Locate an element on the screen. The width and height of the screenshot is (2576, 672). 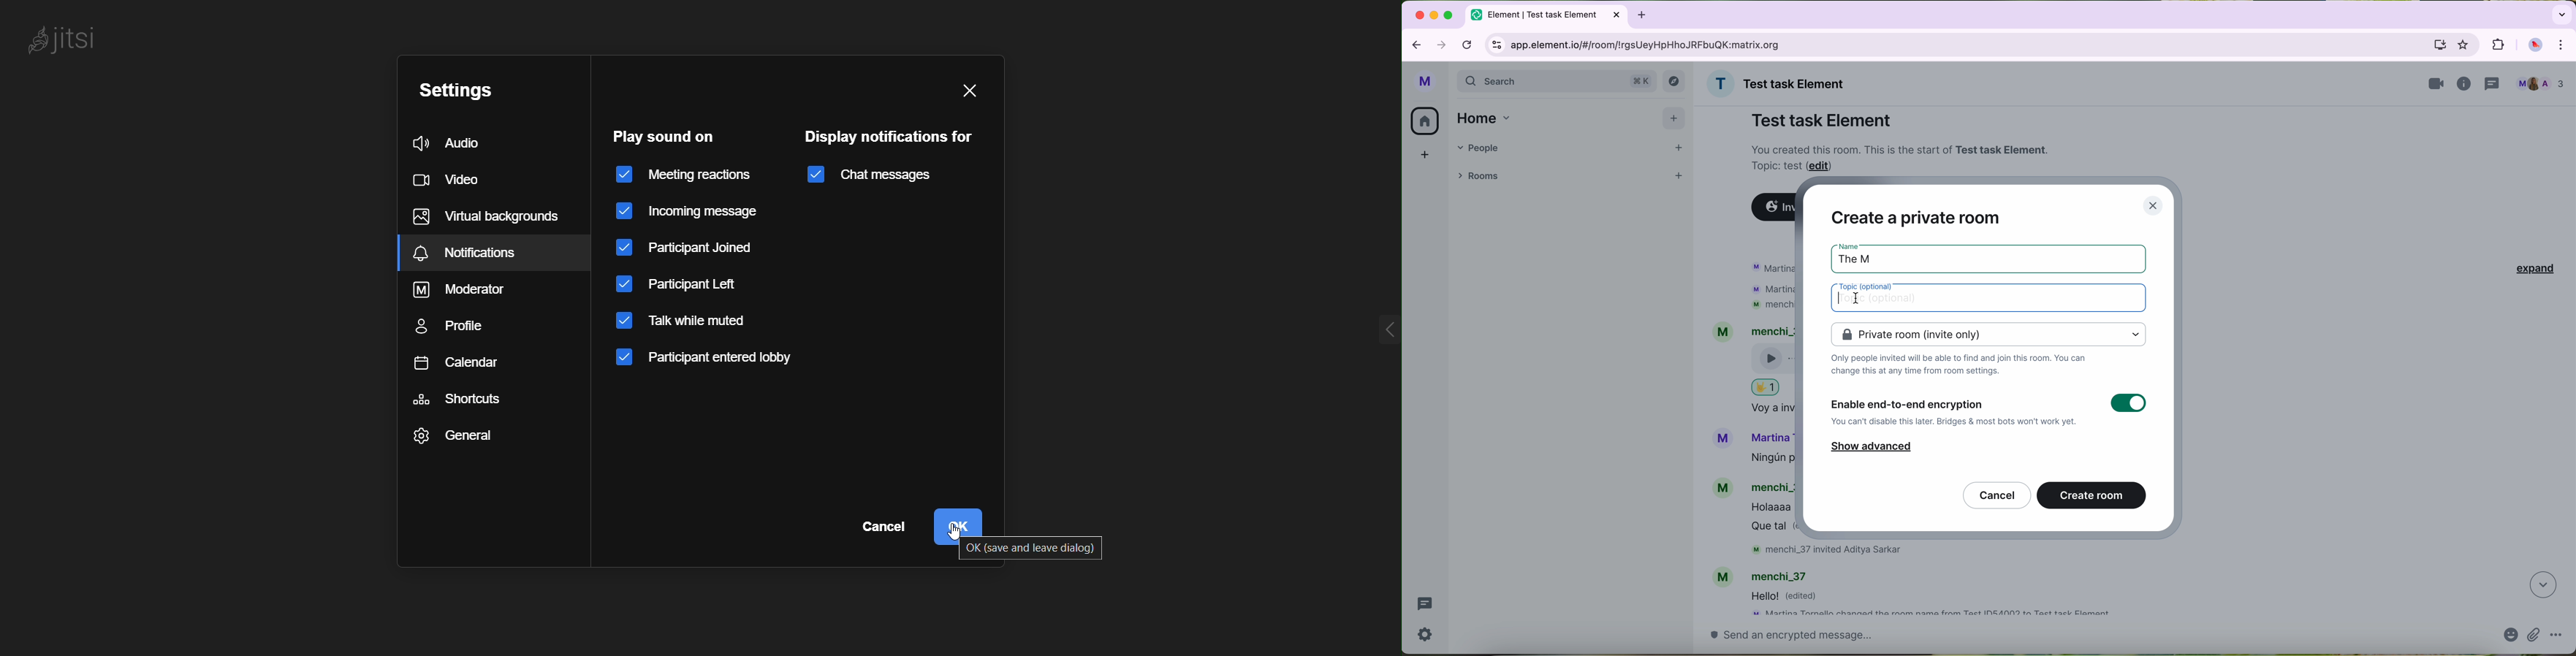
new tabb is located at coordinates (1645, 14).